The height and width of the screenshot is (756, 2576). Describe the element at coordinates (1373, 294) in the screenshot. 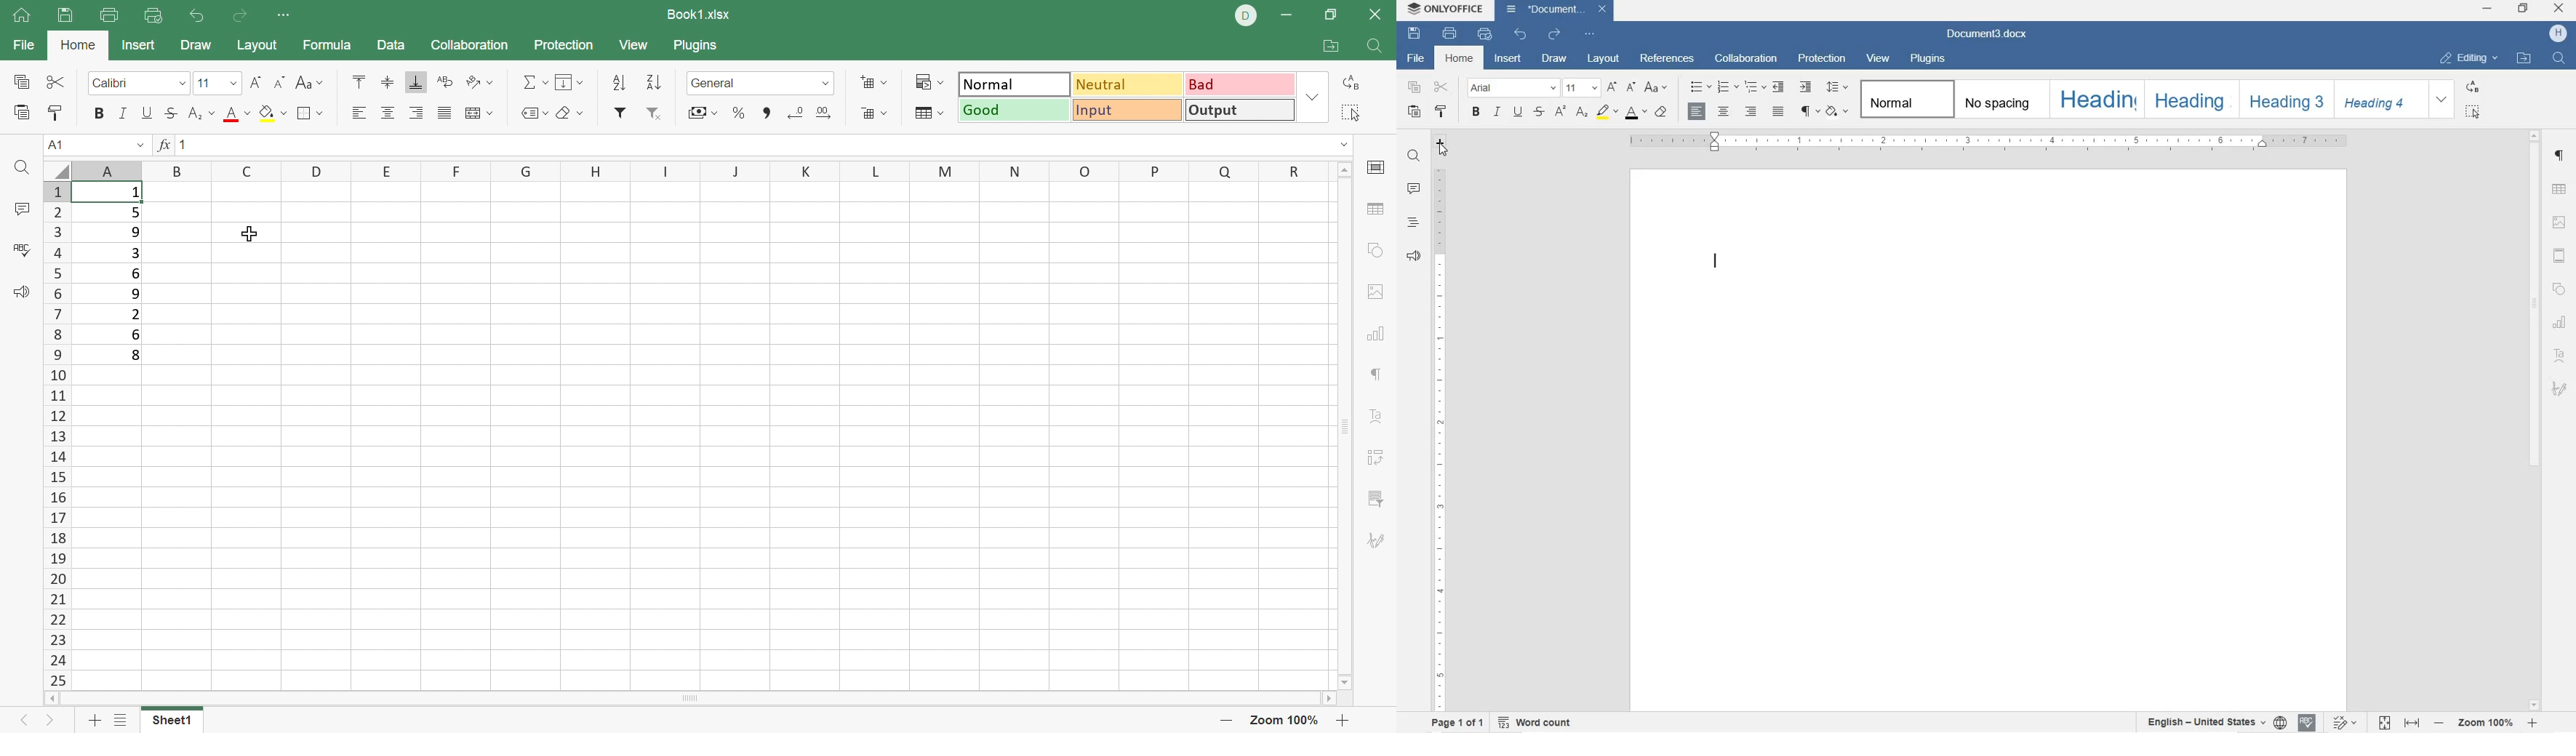

I see `Image settings` at that location.